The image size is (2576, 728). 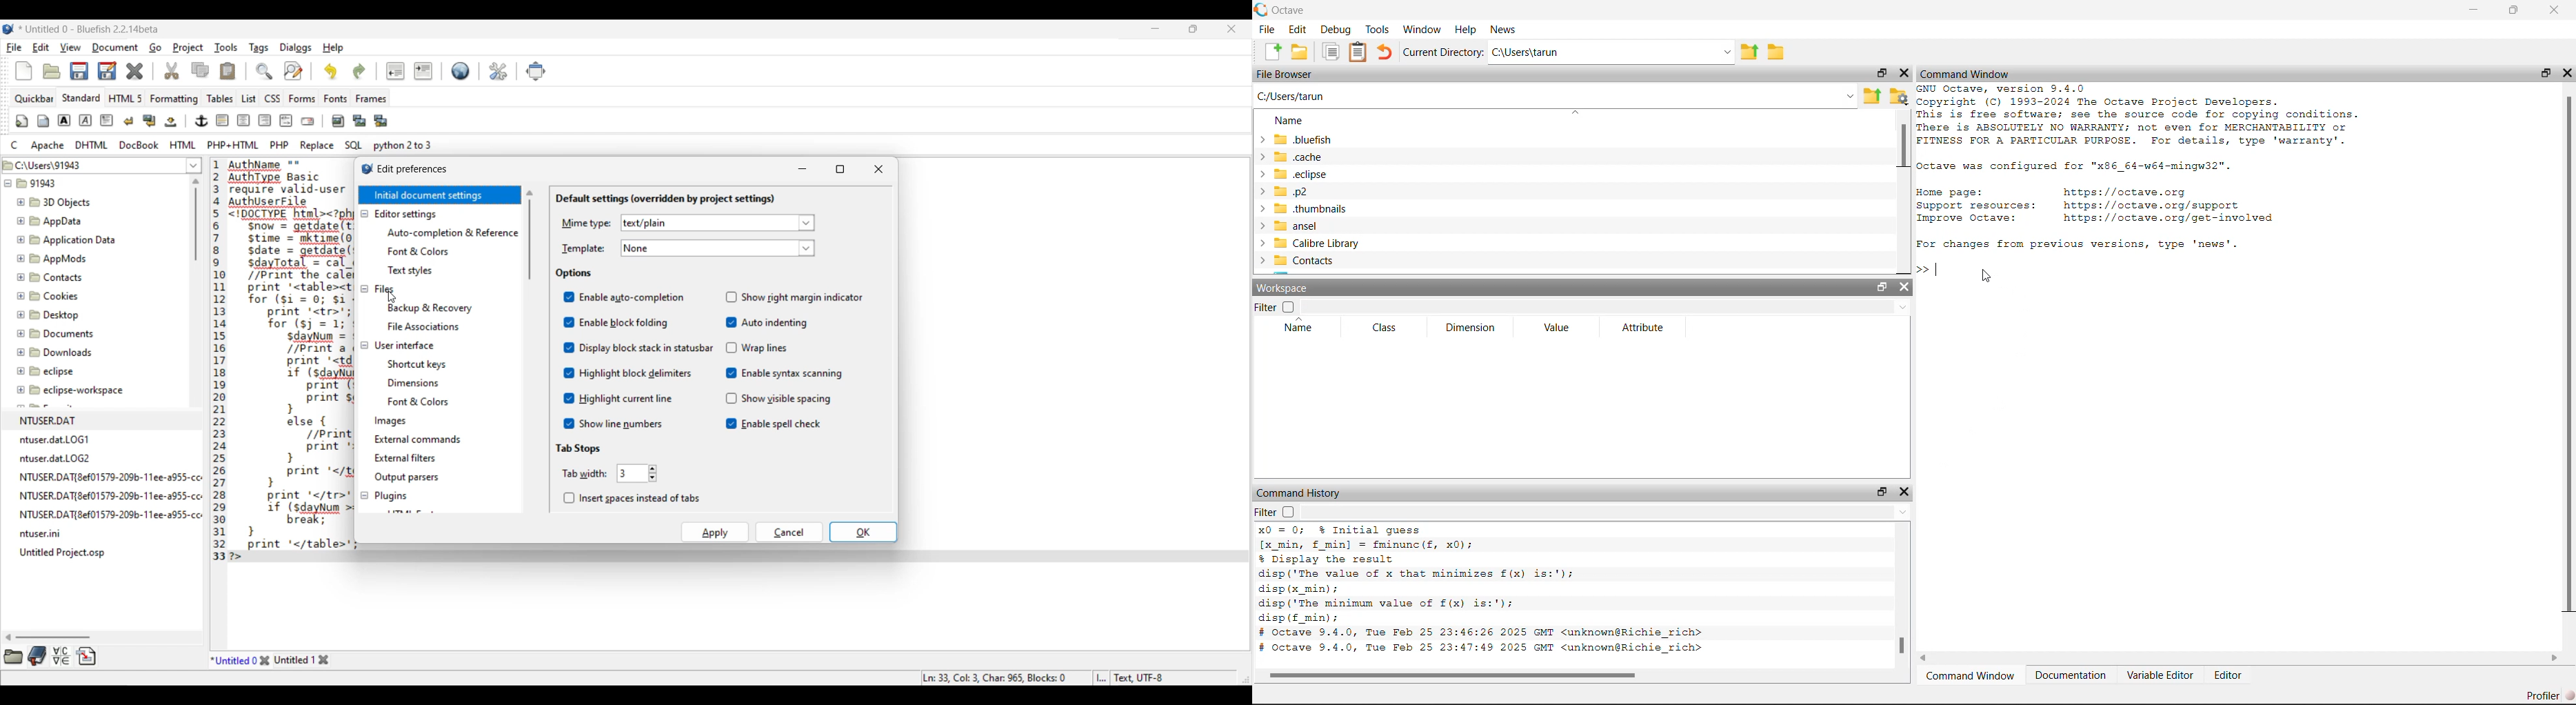 I want to click on Window, so click(x=1422, y=28).